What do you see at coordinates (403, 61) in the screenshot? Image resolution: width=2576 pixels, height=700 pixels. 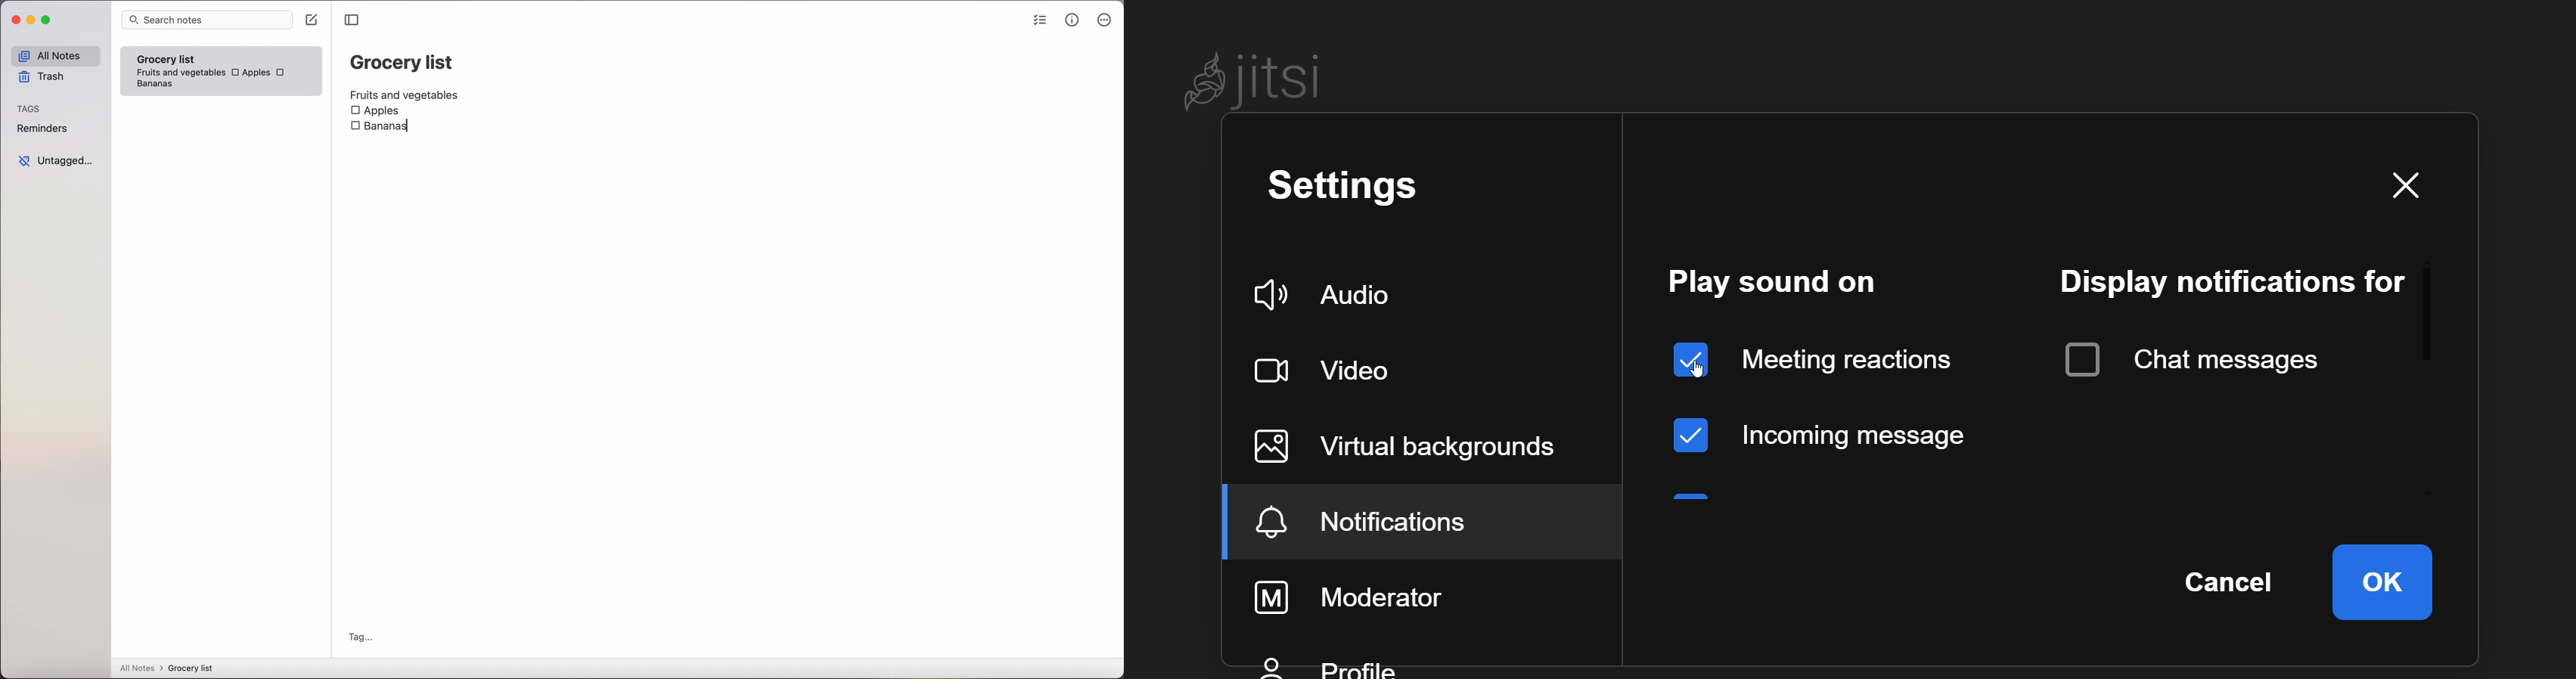 I see `grocery list` at bounding box center [403, 61].